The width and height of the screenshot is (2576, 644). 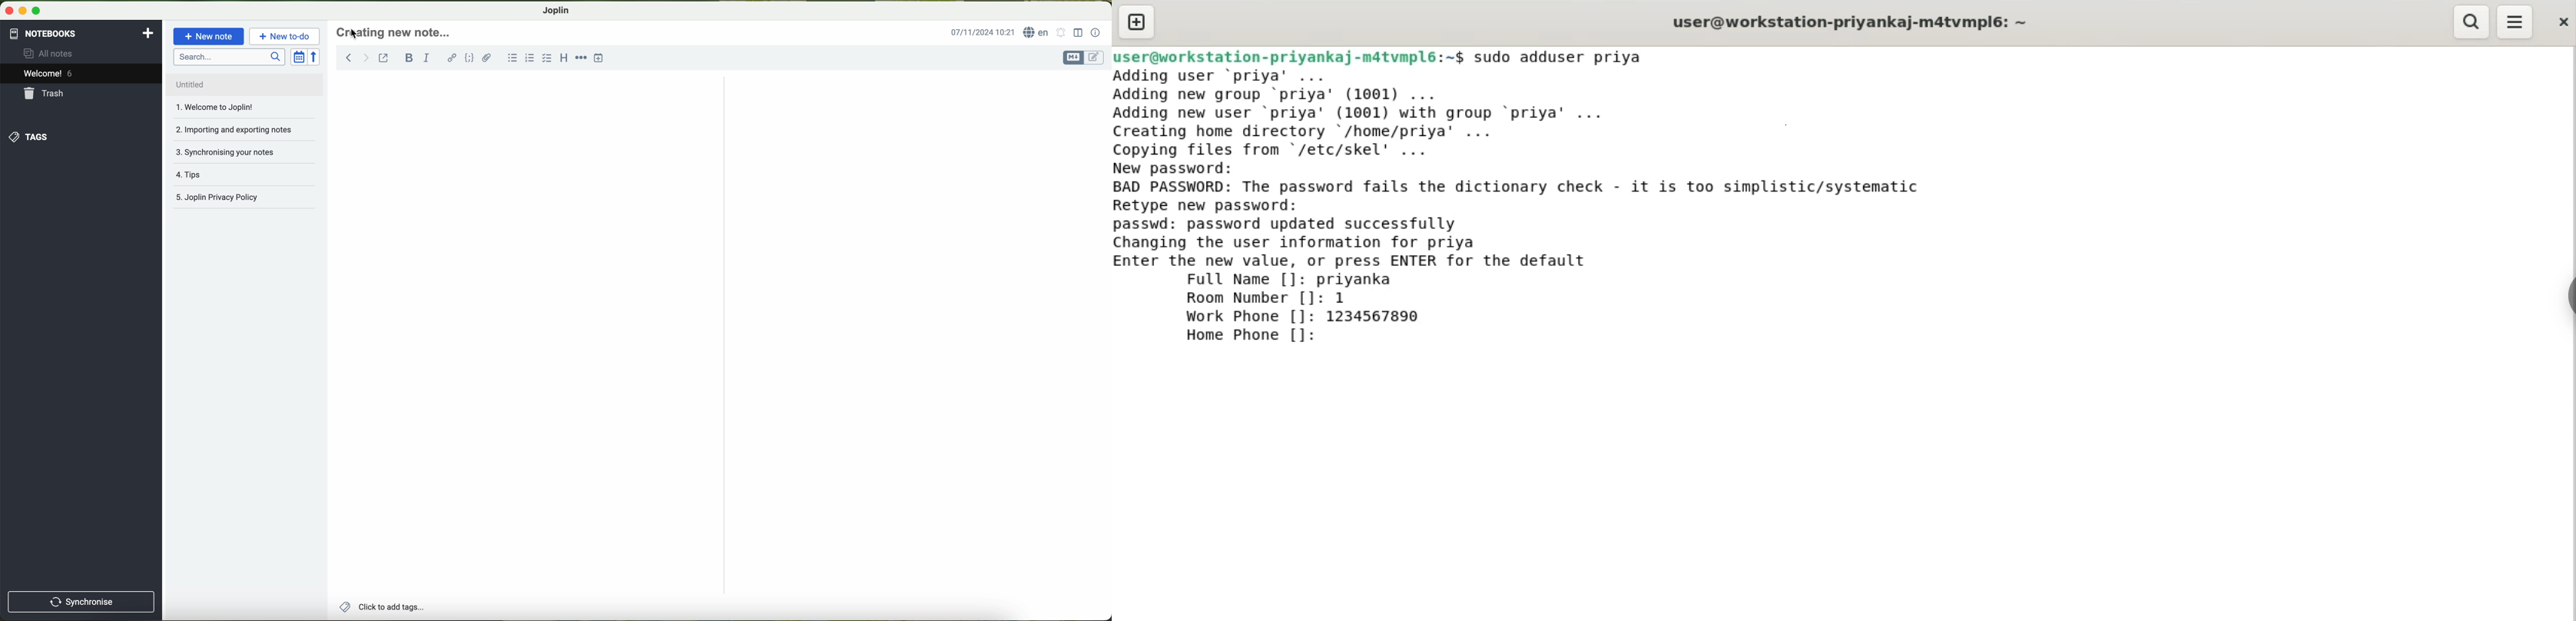 What do you see at coordinates (1078, 33) in the screenshot?
I see `toggle editor layout` at bounding box center [1078, 33].